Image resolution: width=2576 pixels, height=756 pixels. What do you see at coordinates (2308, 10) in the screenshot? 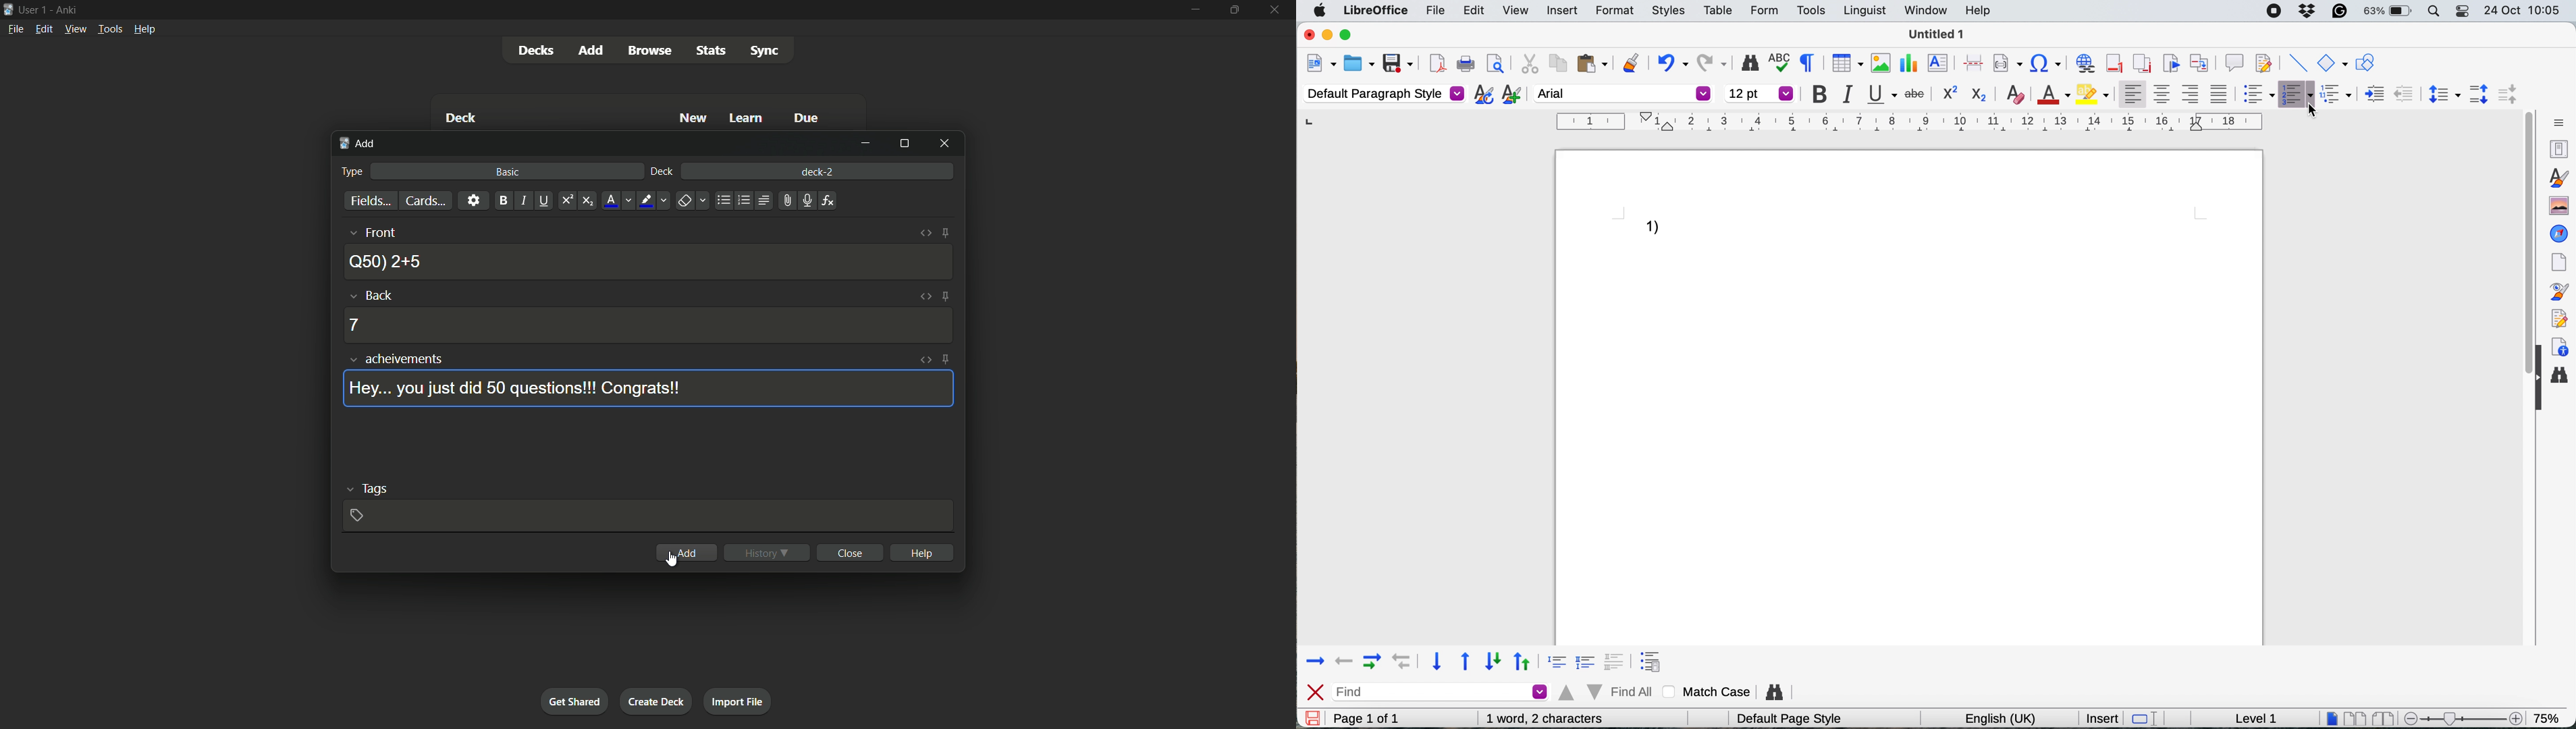
I see `dropbox` at bounding box center [2308, 10].